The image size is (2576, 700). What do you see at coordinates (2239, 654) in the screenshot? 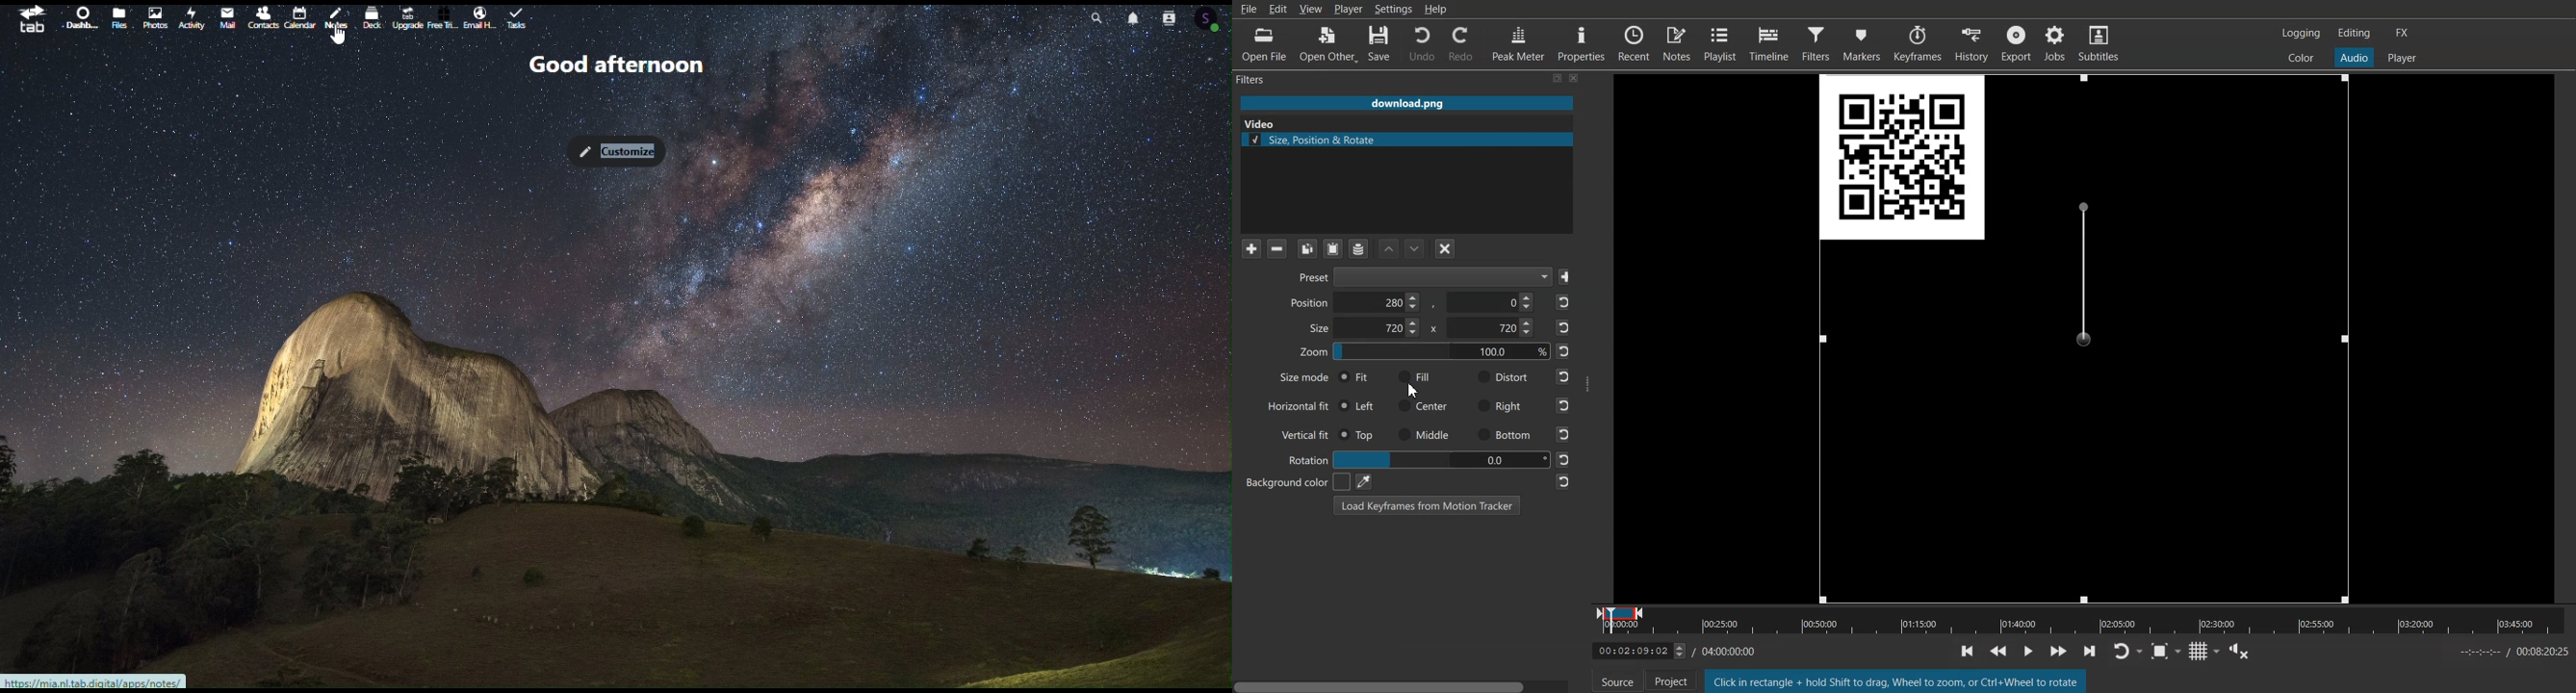
I see `Show the volume control` at bounding box center [2239, 654].